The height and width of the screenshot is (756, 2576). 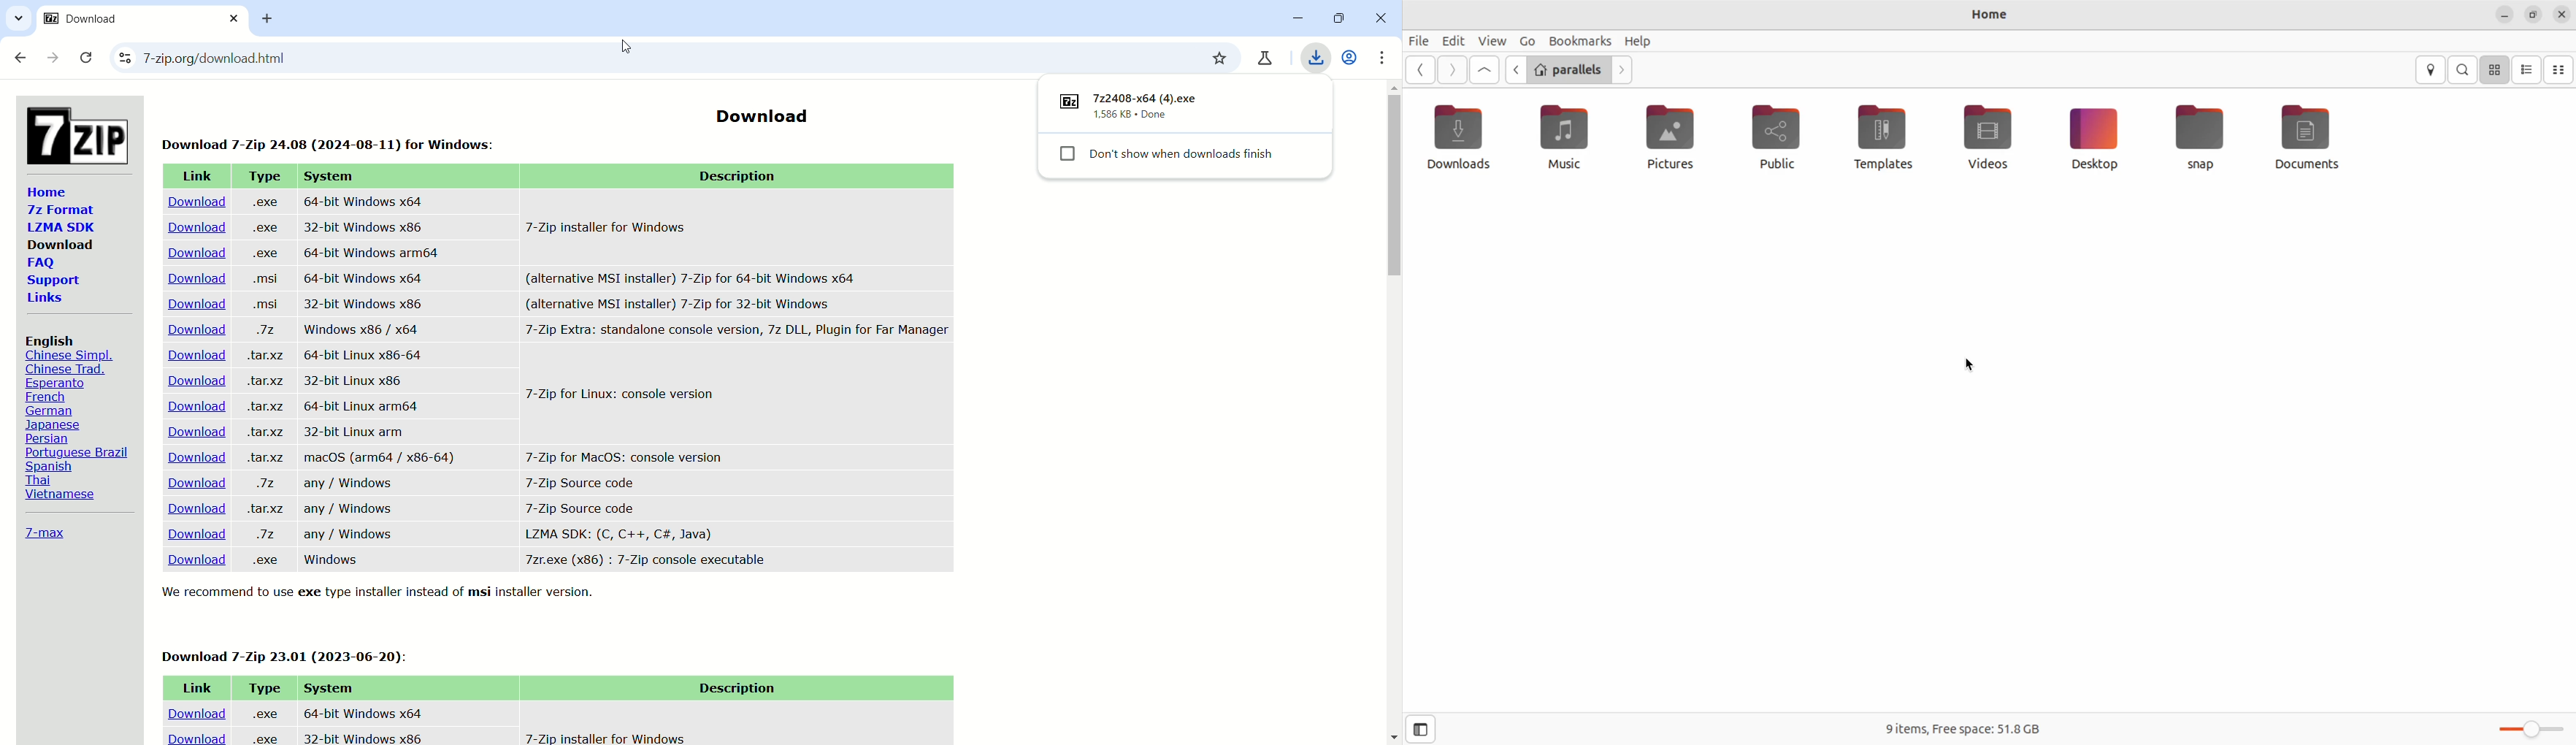 I want to click on (alternative MSI installer) 7-Zip for 32-bit Windows, so click(x=708, y=304).